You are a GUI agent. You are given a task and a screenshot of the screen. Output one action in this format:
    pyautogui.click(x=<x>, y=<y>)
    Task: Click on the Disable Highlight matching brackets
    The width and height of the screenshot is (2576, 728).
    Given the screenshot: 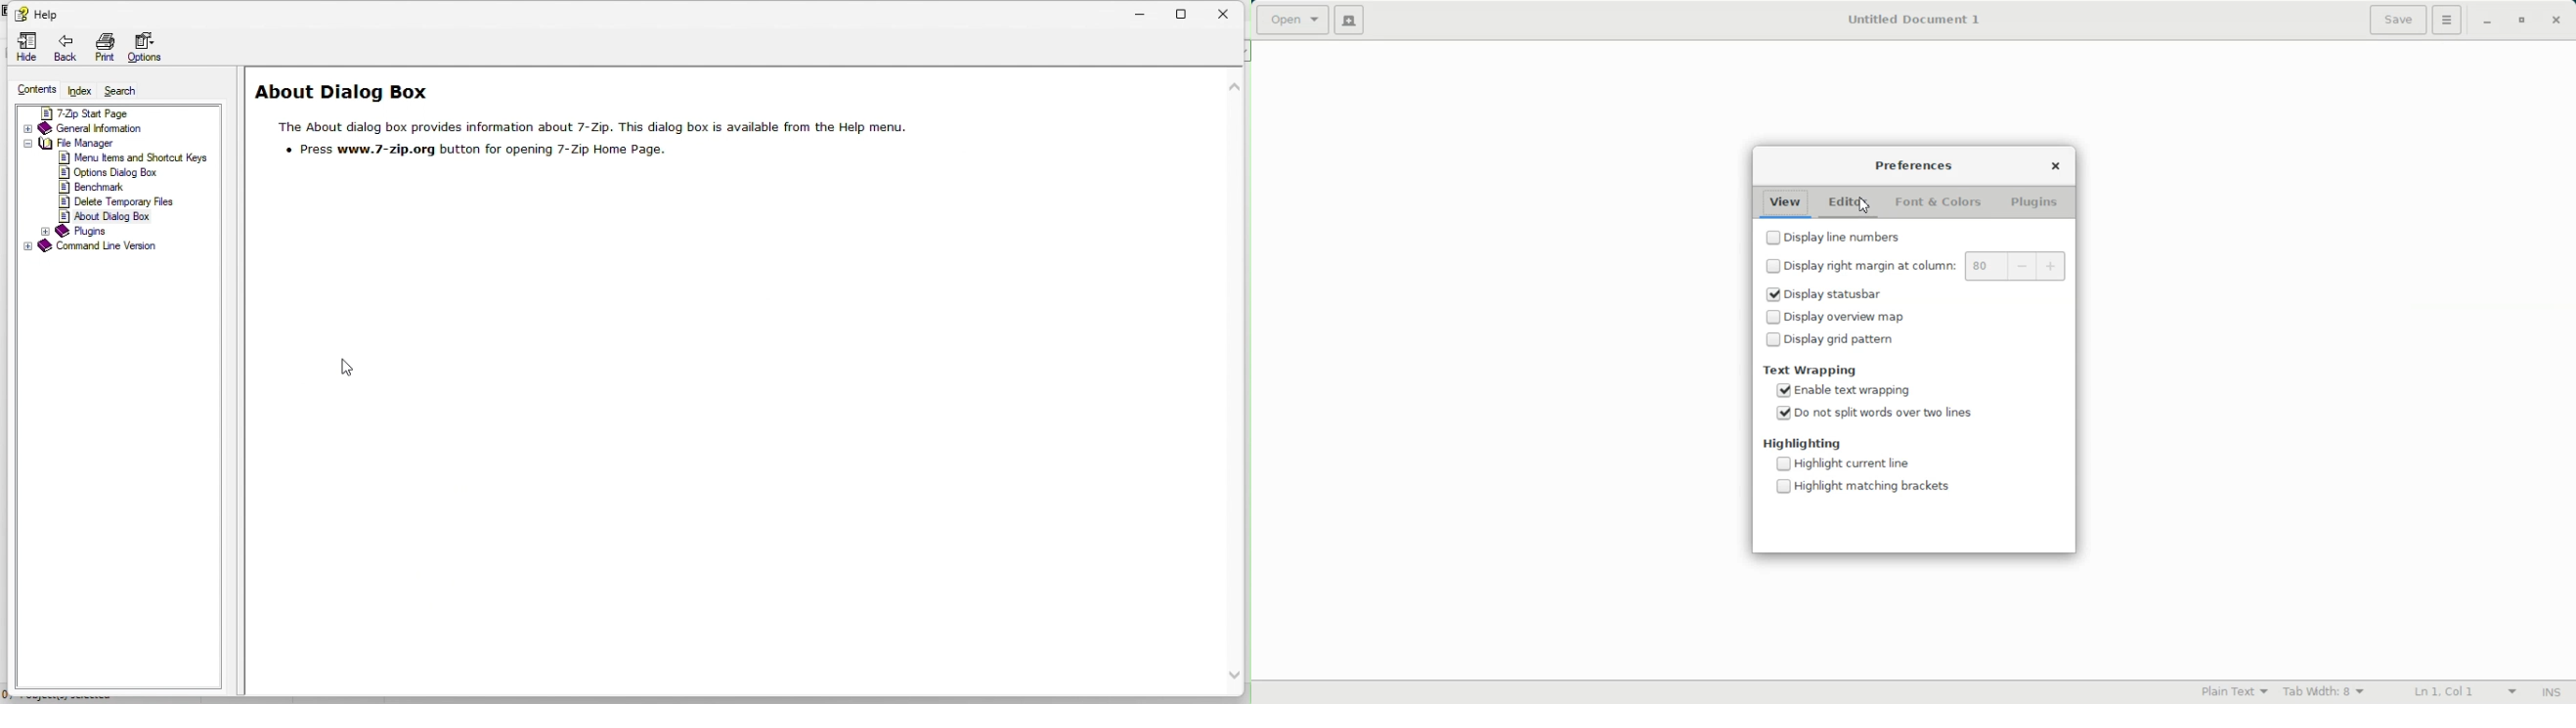 What is the action you would take?
    pyautogui.click(x=1862, y=486)
    